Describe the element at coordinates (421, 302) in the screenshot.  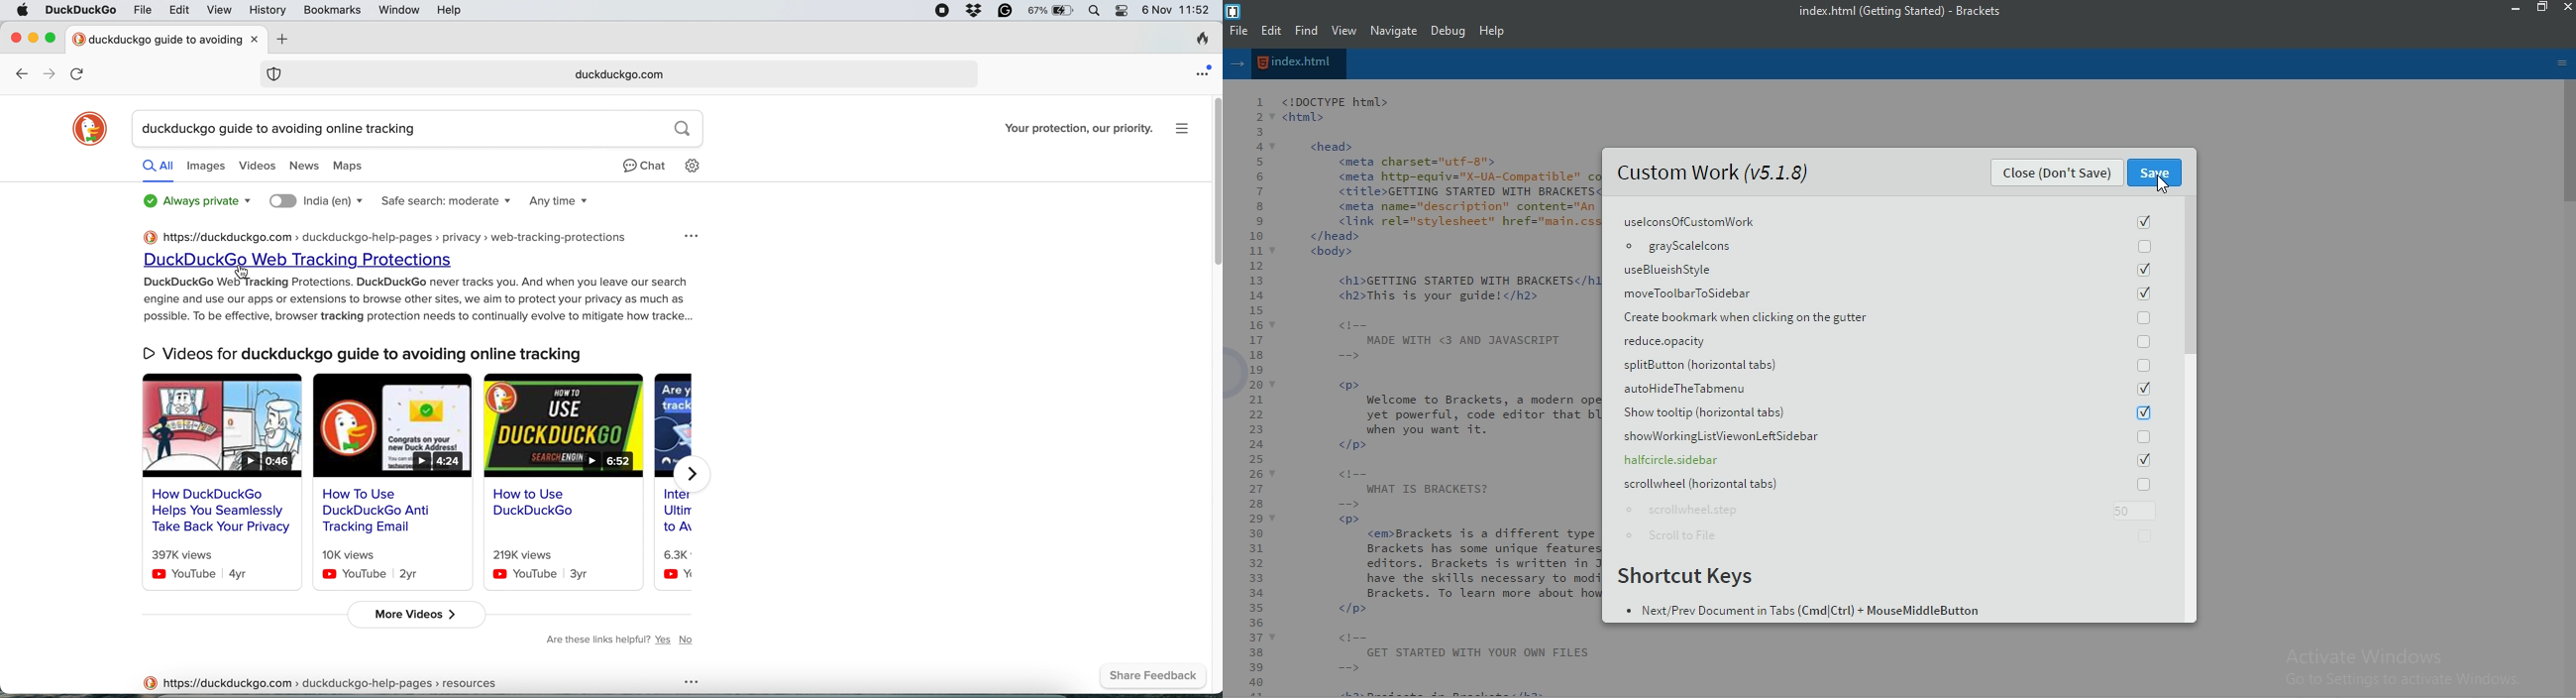
I see `DuckDuckGo Web Tracking Protections. DuckDuckGo never tracks you. And when you leave our search
engine and use our apps or extensions to browse other sites, we aim to protect your privacy as much as
possible. To be effective, browser tracking protection needs to continually evolve to mitigate how tracke...` at that location.